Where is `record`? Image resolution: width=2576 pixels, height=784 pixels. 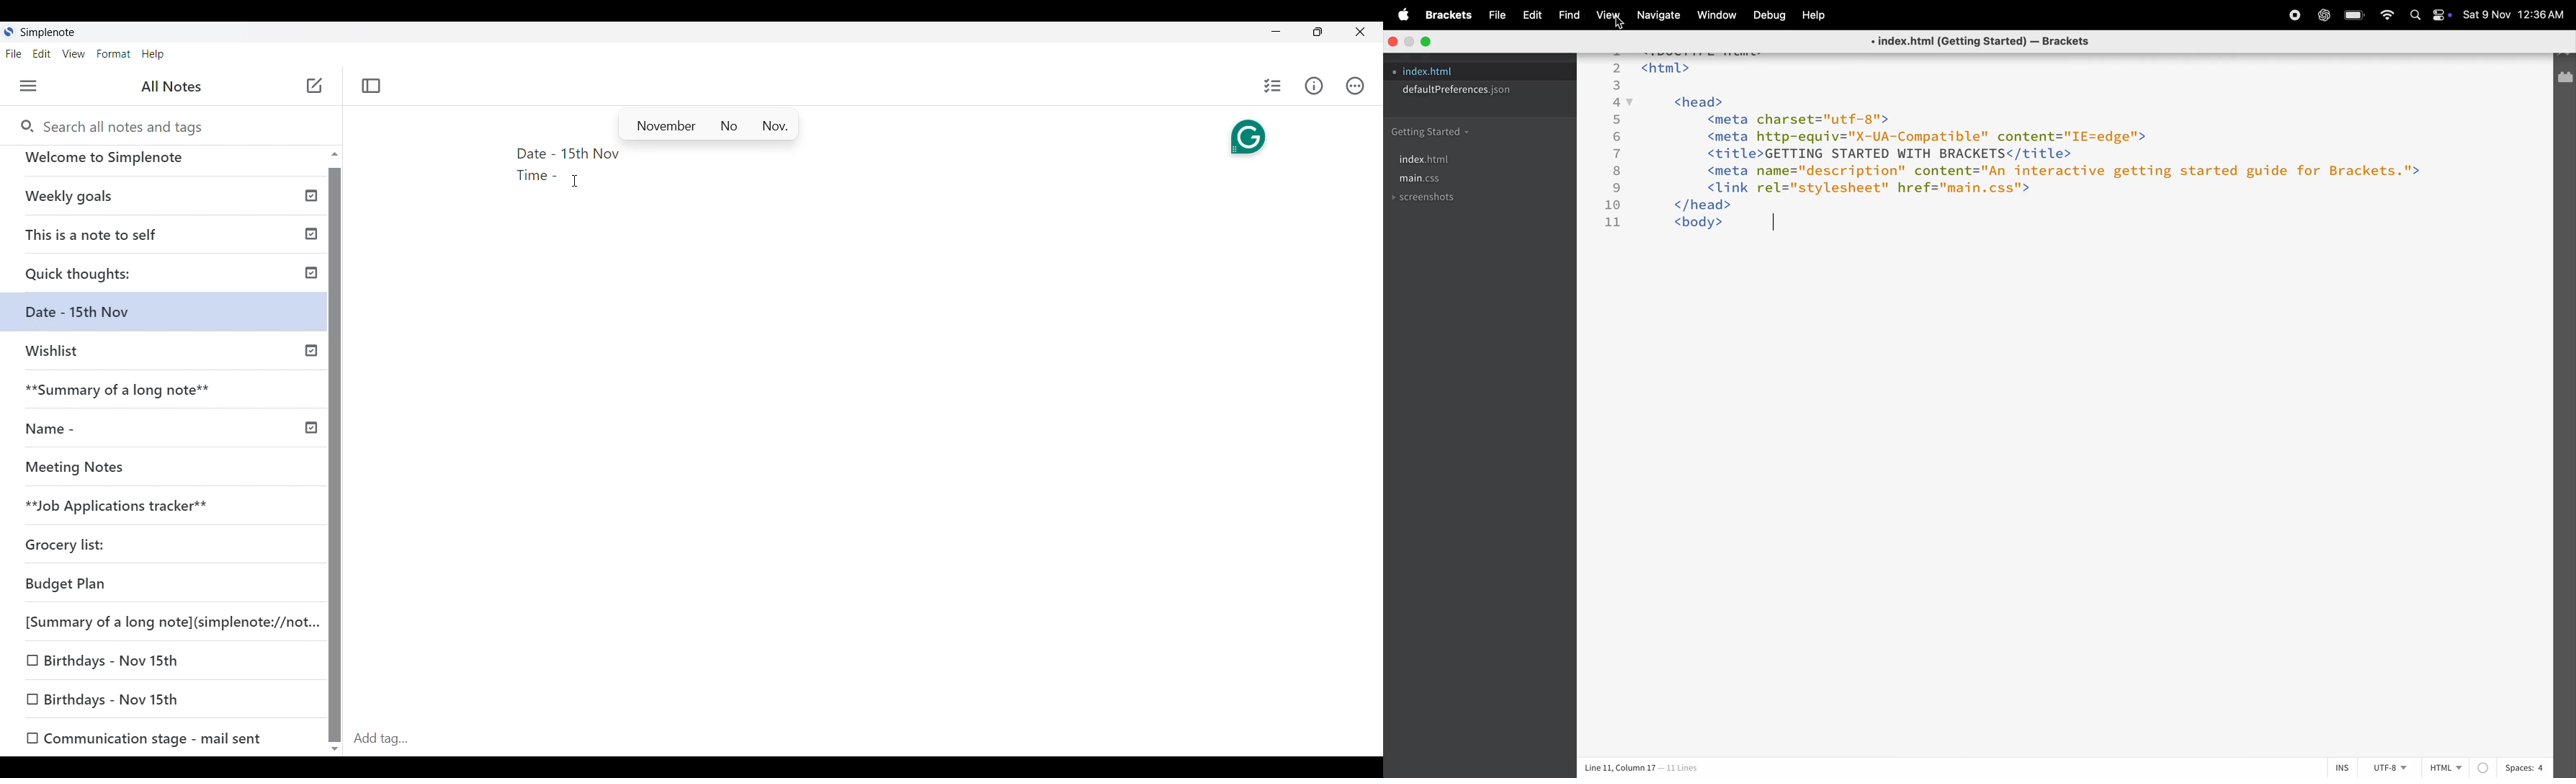 record is located at coordinates (2288, 17).